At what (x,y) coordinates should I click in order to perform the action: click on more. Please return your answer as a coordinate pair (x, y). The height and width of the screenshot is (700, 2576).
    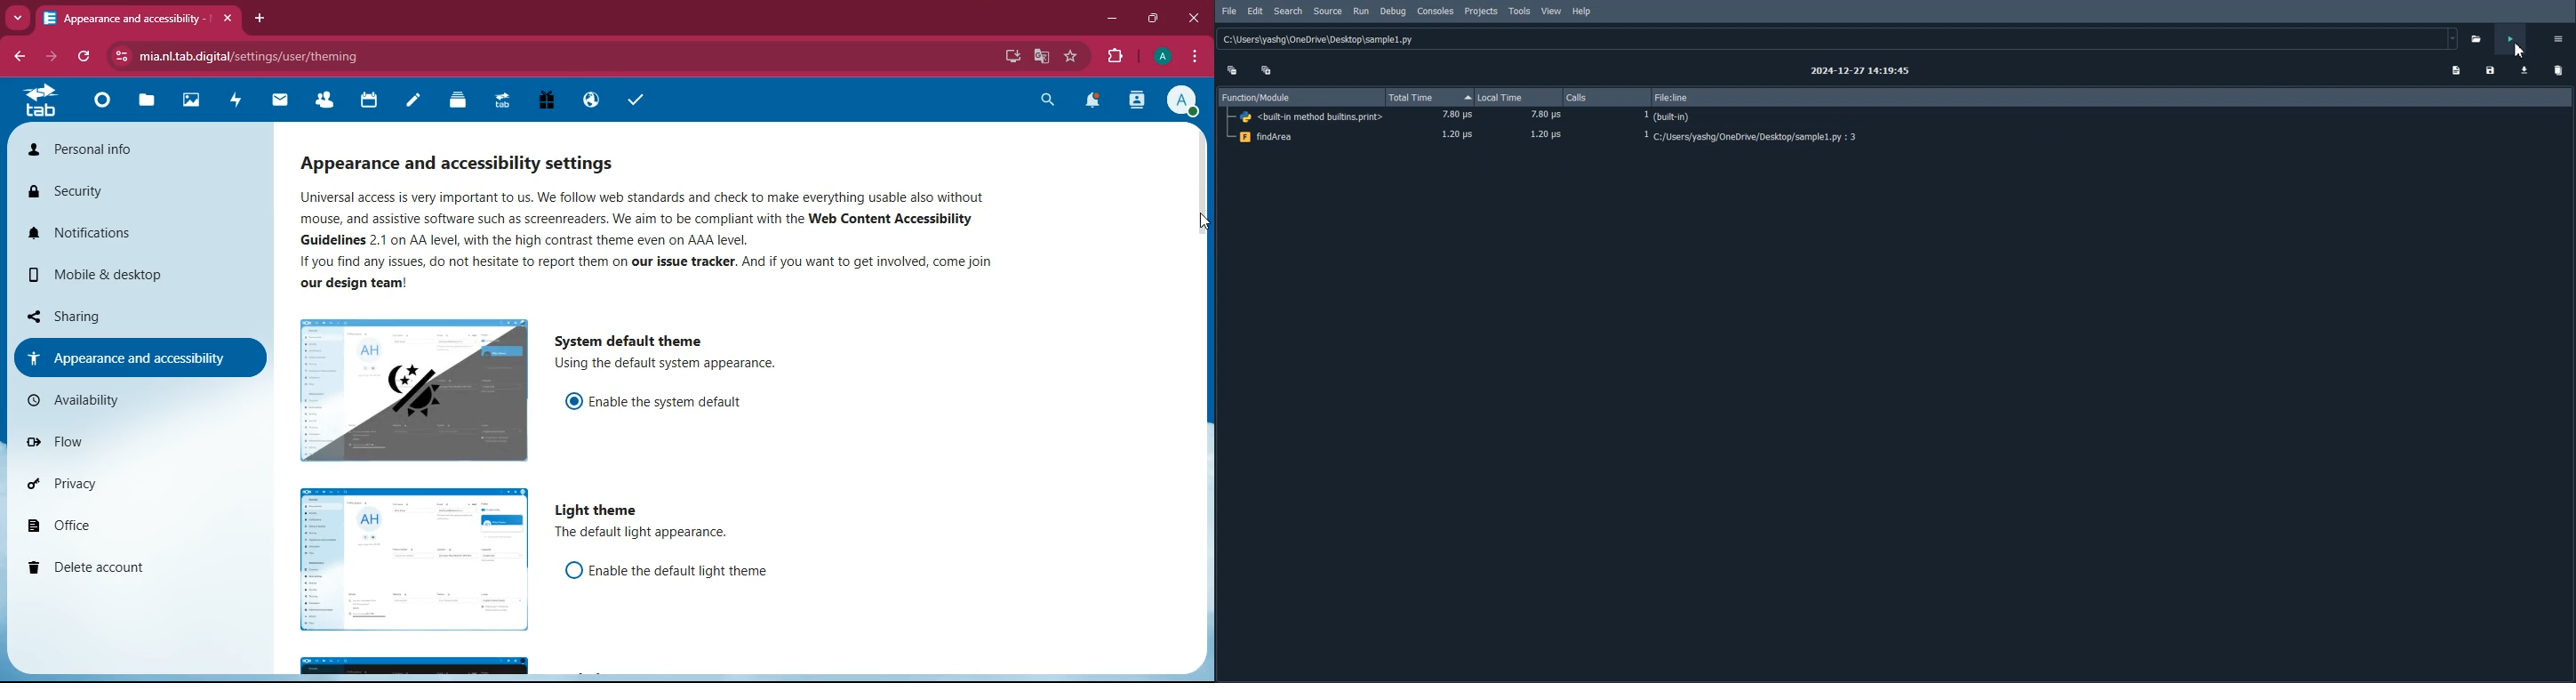
    Looking at the image, I should click on (17, 17).